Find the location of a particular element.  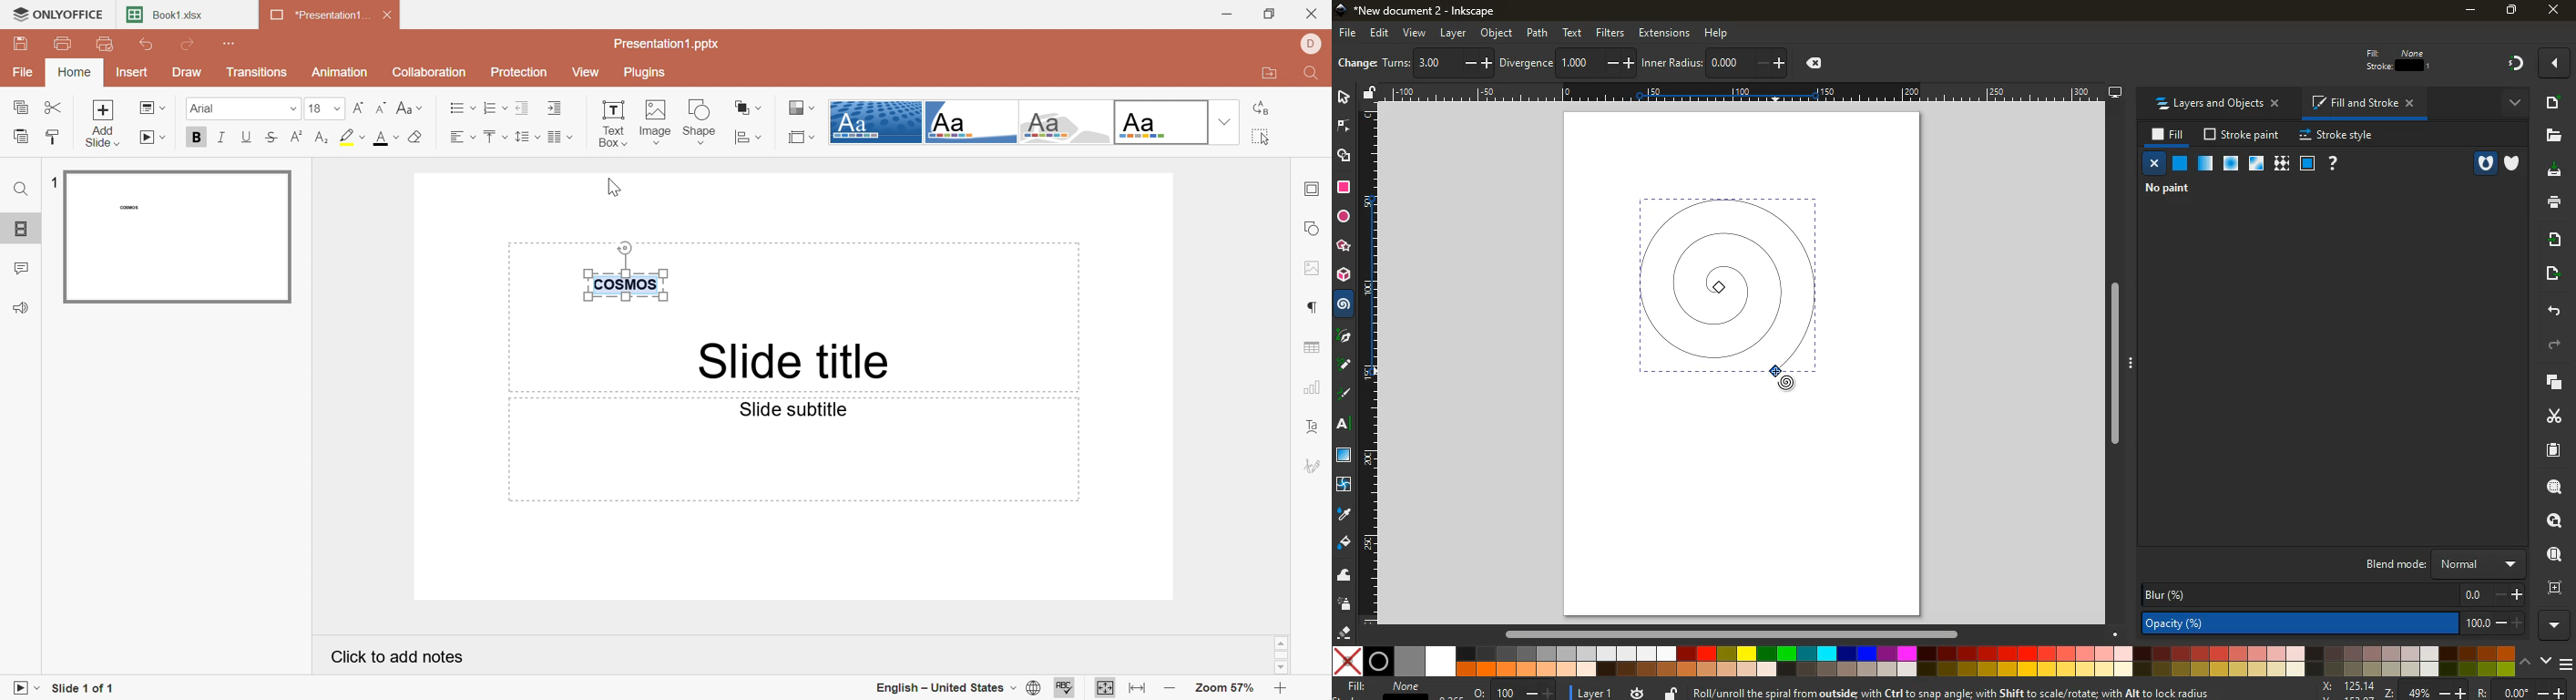

Drop down is located at coordinates (1228, 122).